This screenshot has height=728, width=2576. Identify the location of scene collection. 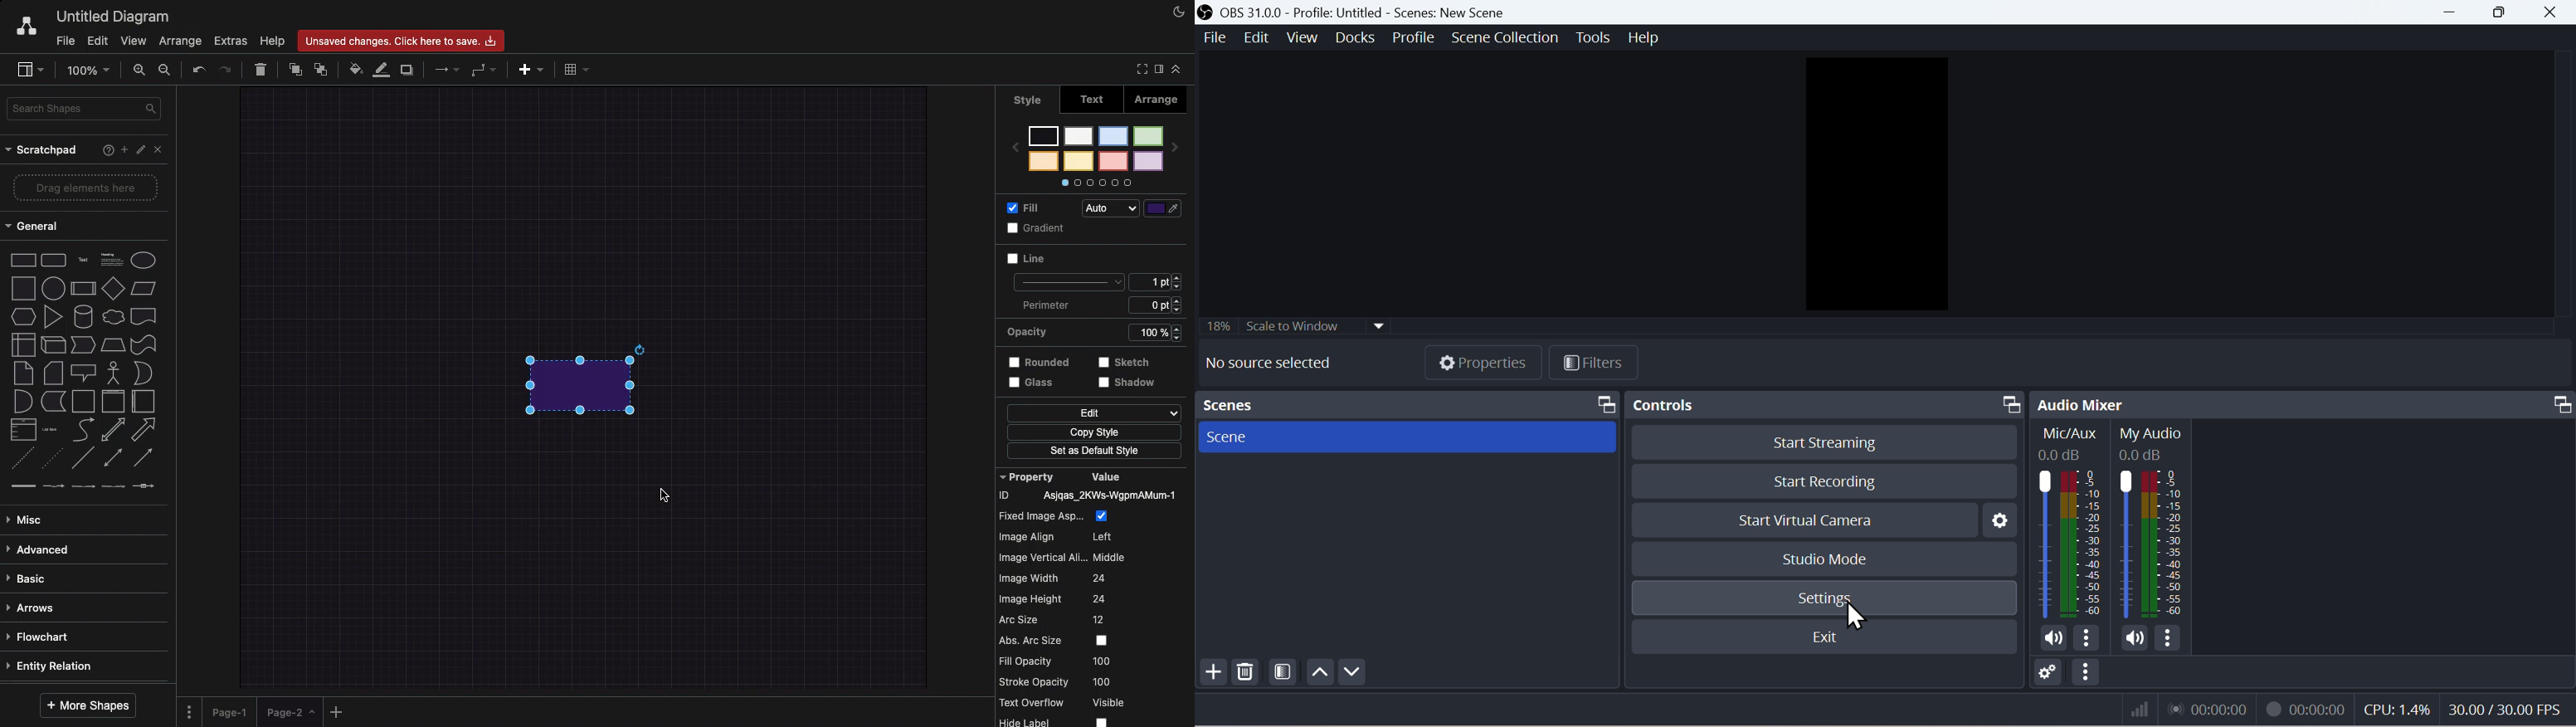
(1504, 37).